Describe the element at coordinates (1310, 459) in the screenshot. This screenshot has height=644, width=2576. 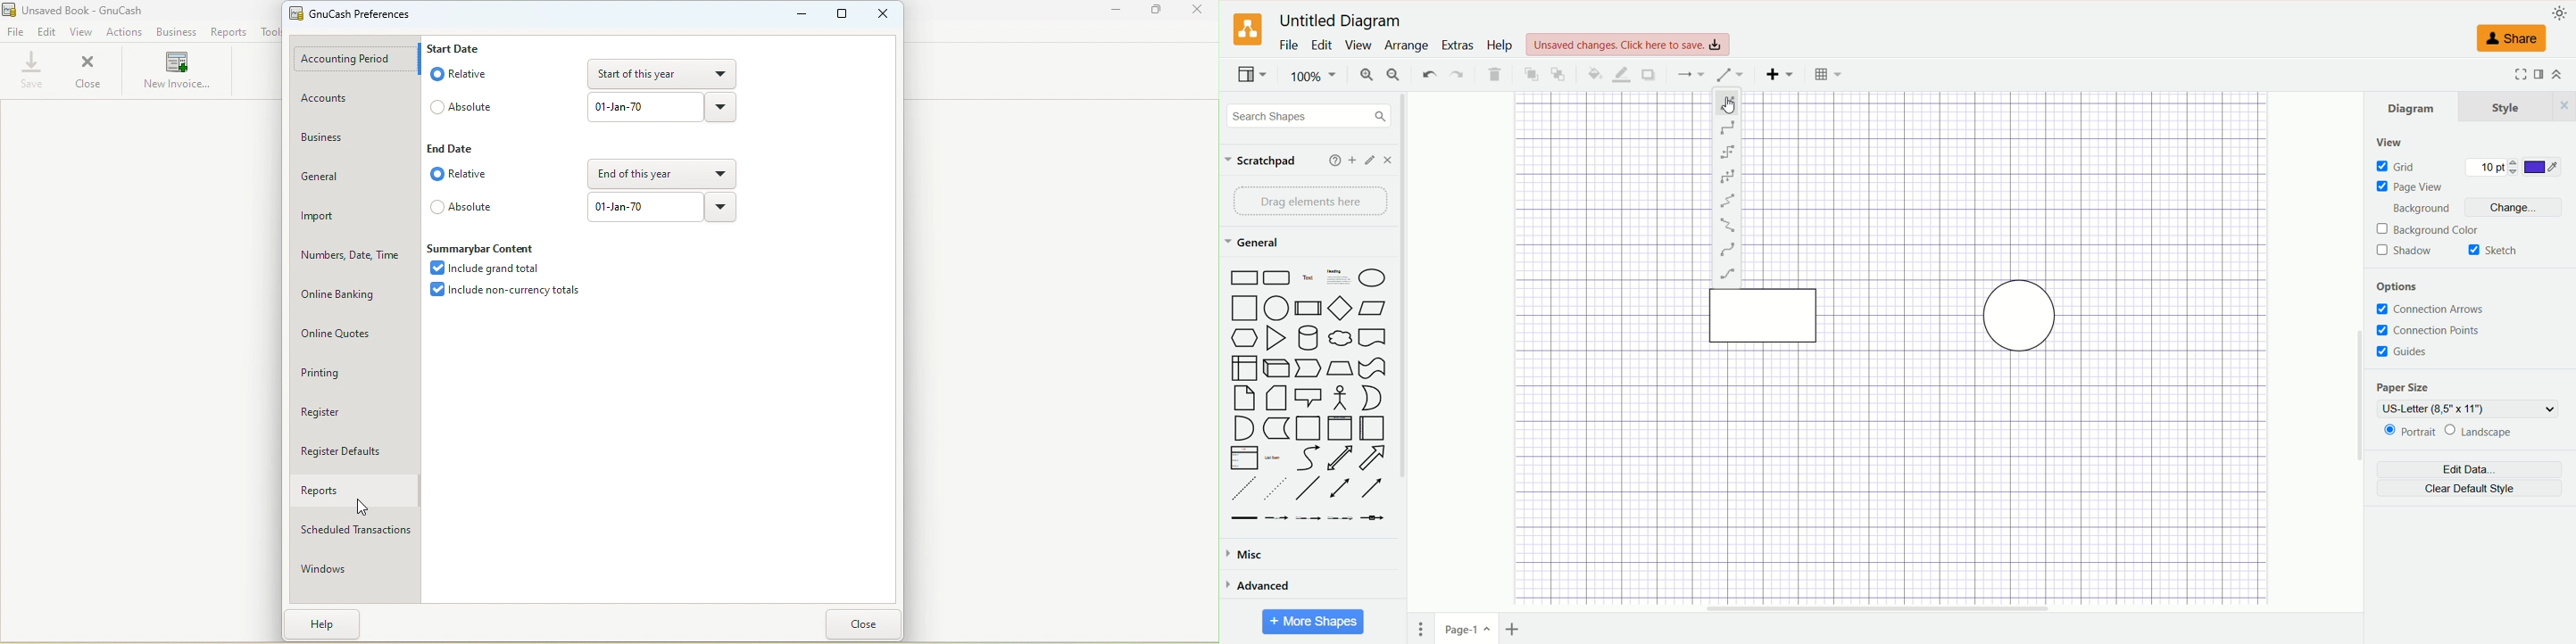
I see `Curved Arrow` at that location.